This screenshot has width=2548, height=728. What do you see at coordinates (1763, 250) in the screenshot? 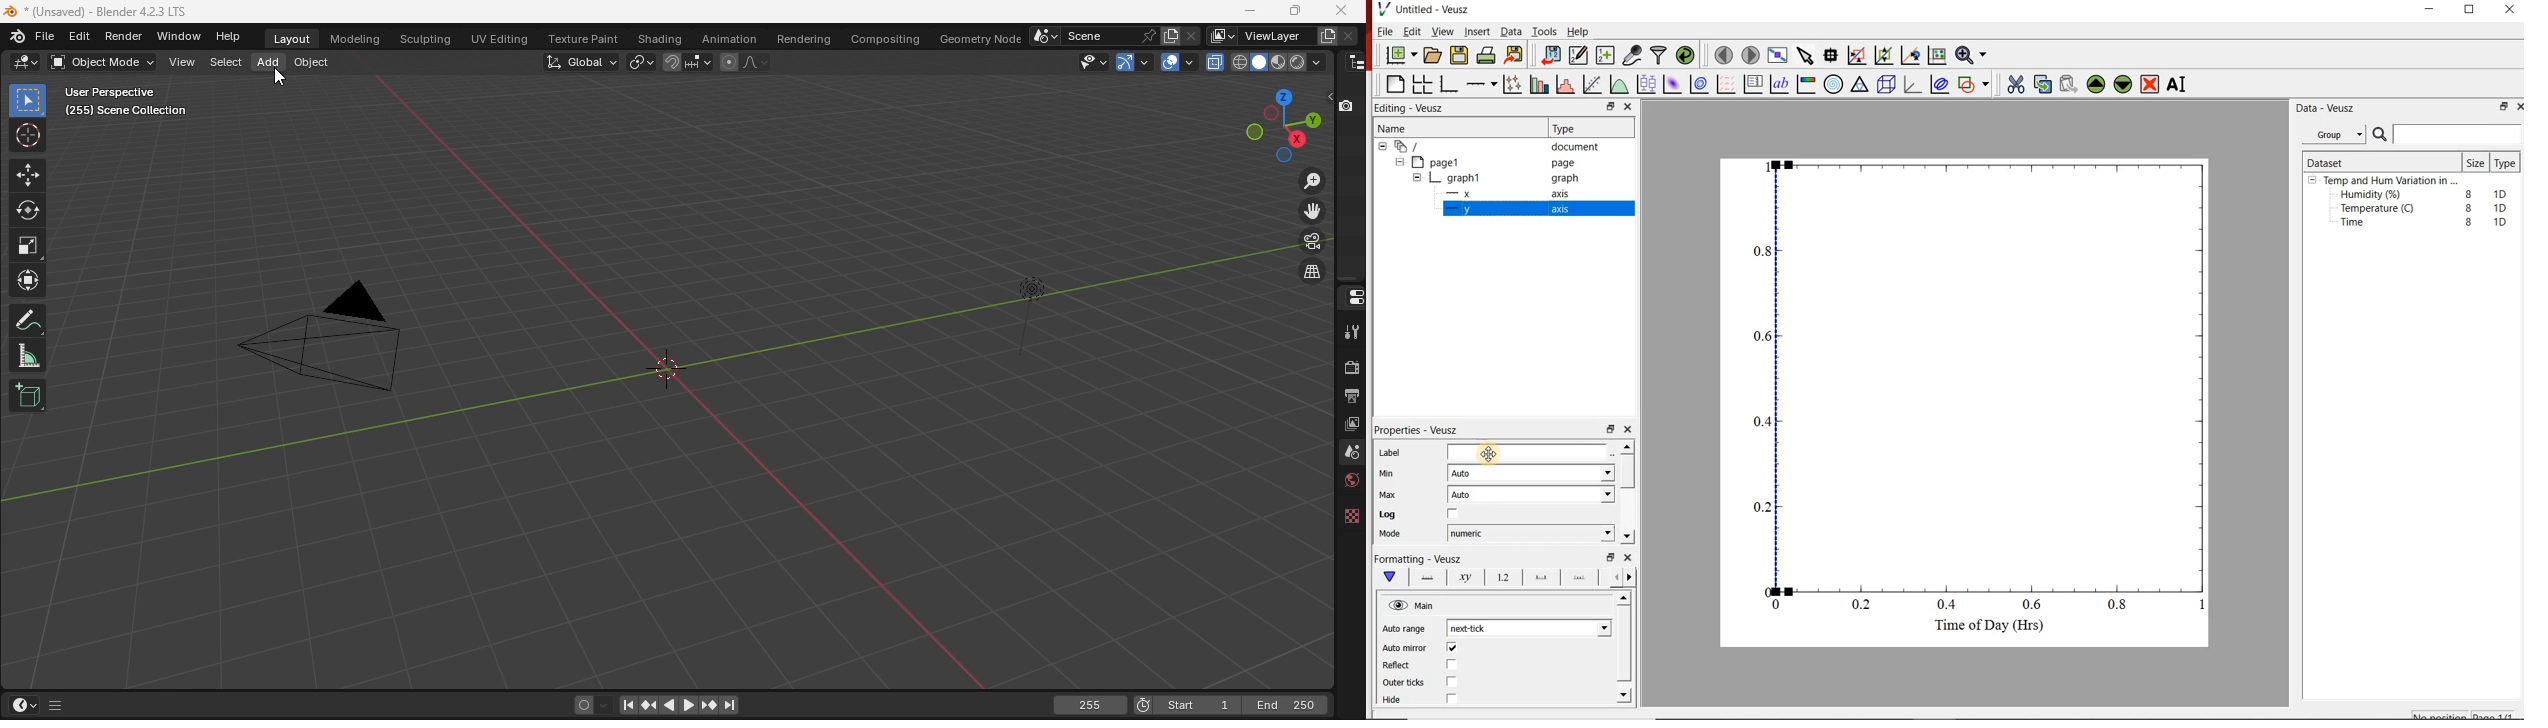
I see `0.8` at bounding box center [1763, 250].